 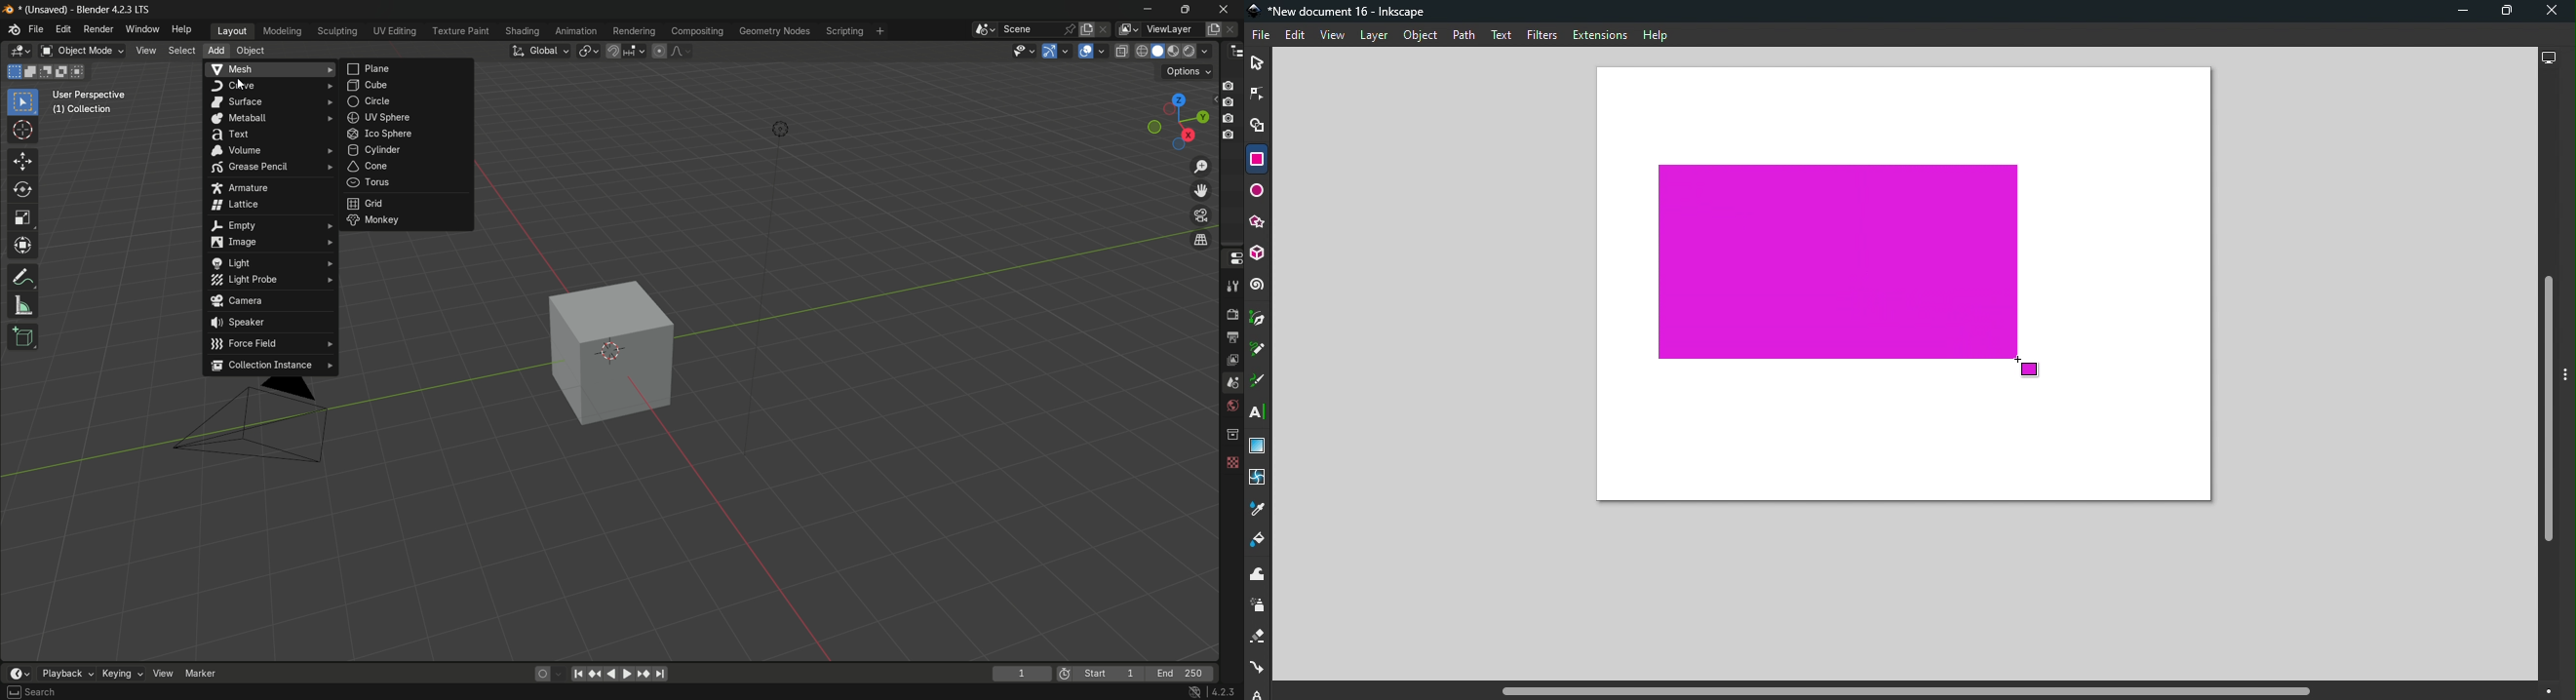 What do you see at coordinates (1258, 285) in the screenshot?
I see `Spiral tool` at bounding box center [1258, 285].